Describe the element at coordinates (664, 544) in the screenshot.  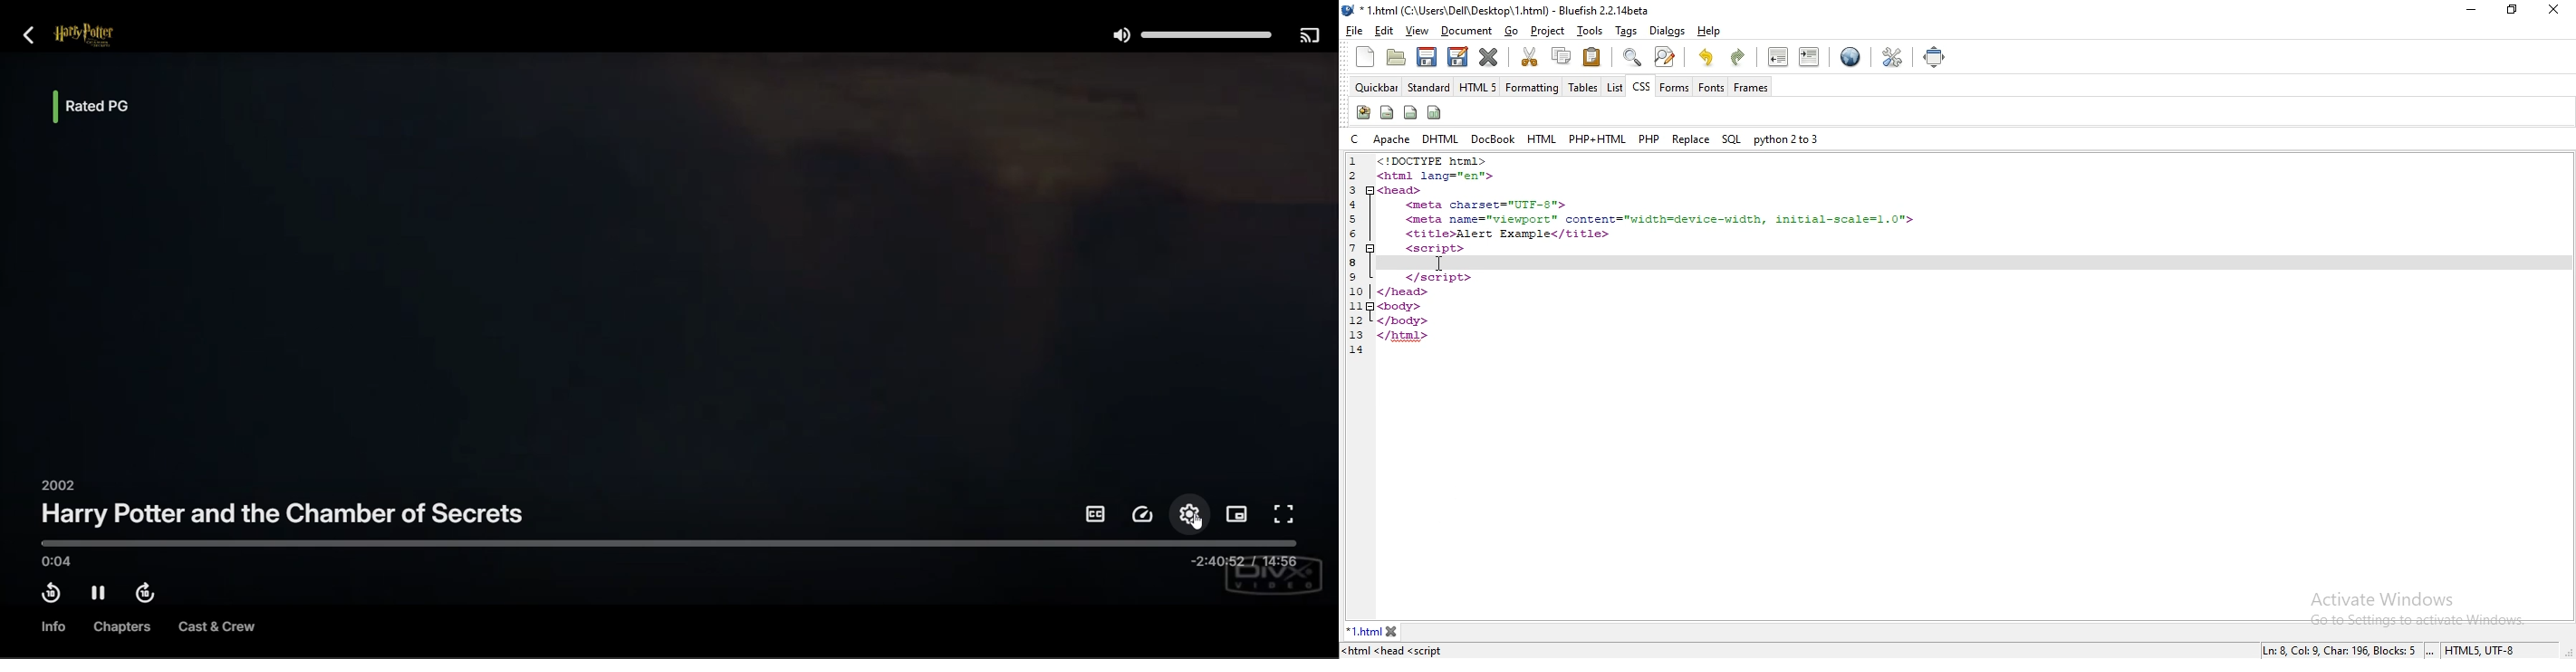
I see `Movie Timeline` at that location.